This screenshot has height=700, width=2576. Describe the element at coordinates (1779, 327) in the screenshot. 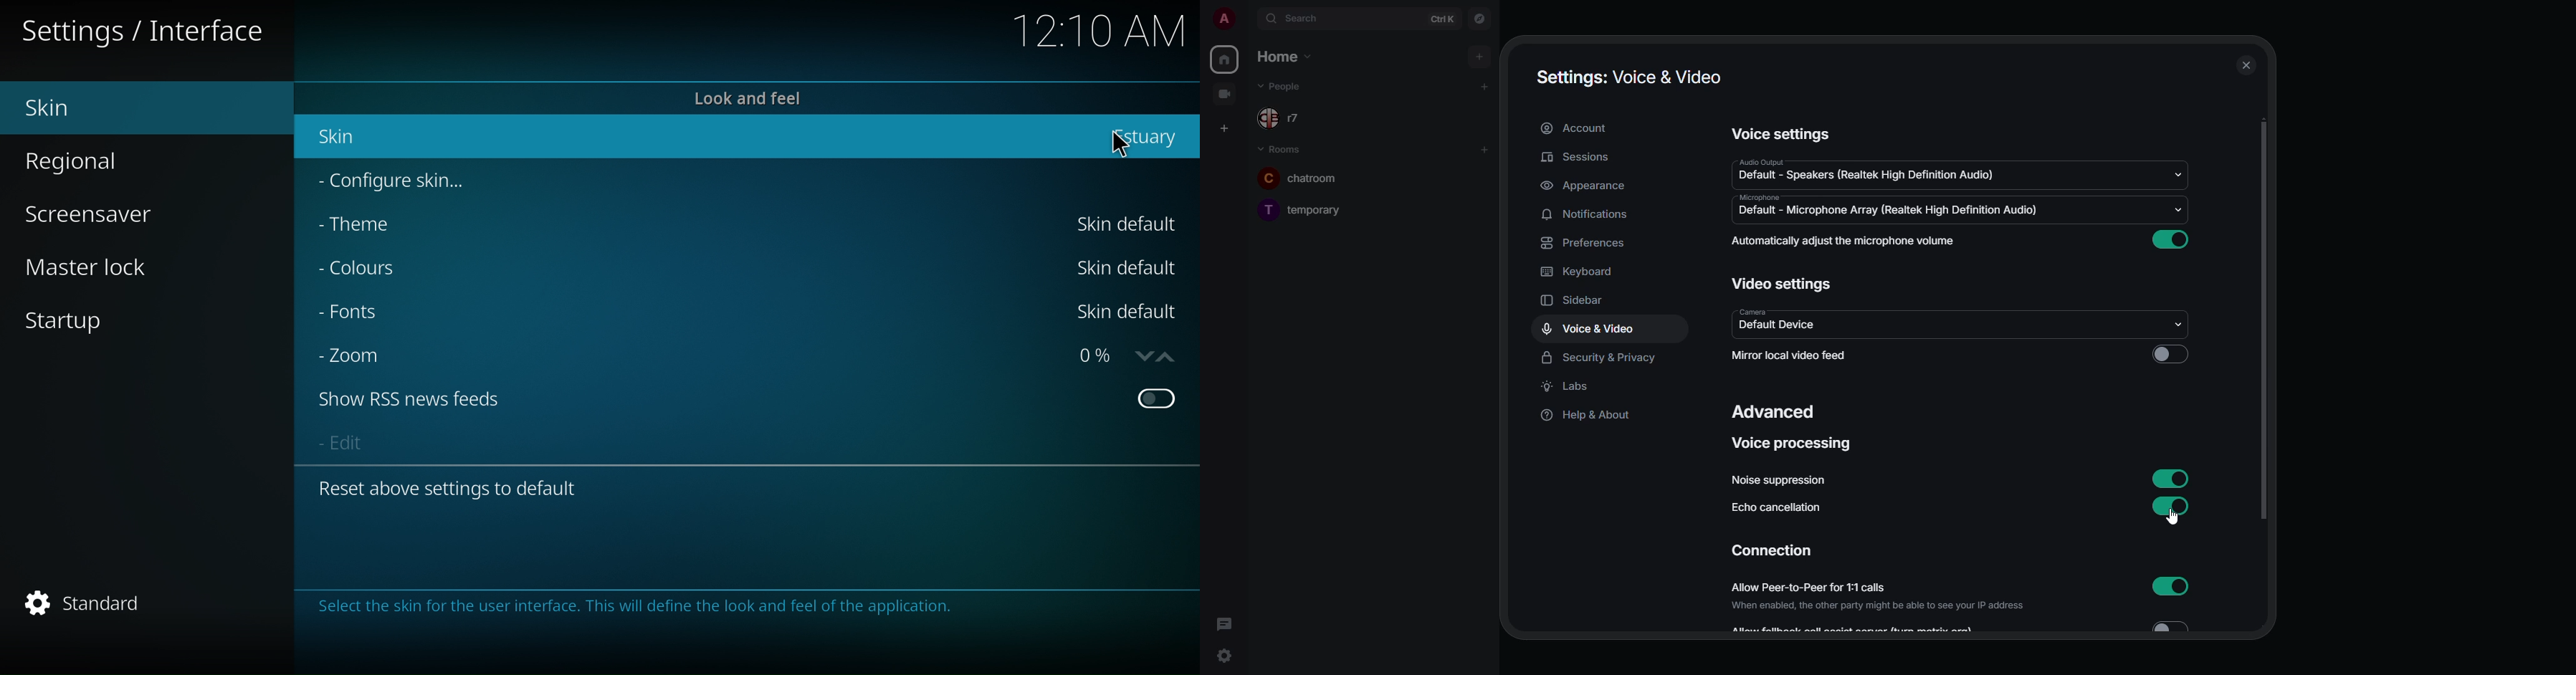

I see `default` at that location.